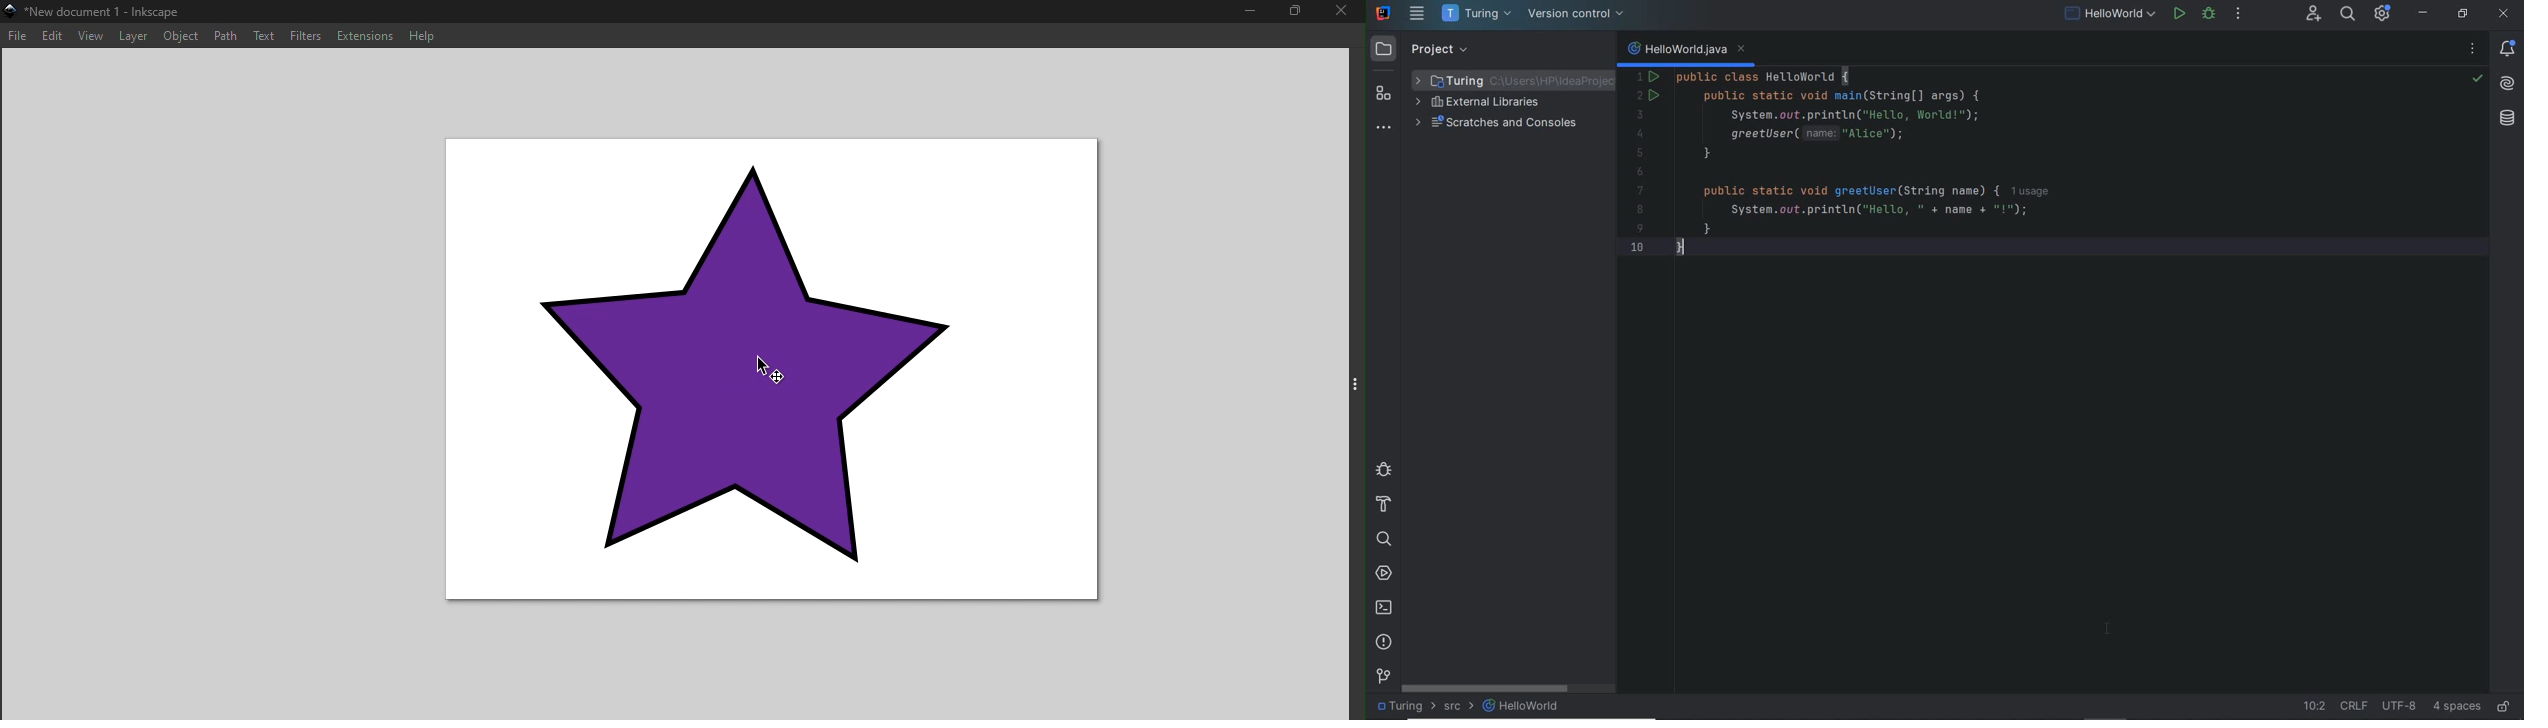  What do you see at coordinates (266, 35) in the screenshot?
I see `Text` at bounding box center [266, 35].